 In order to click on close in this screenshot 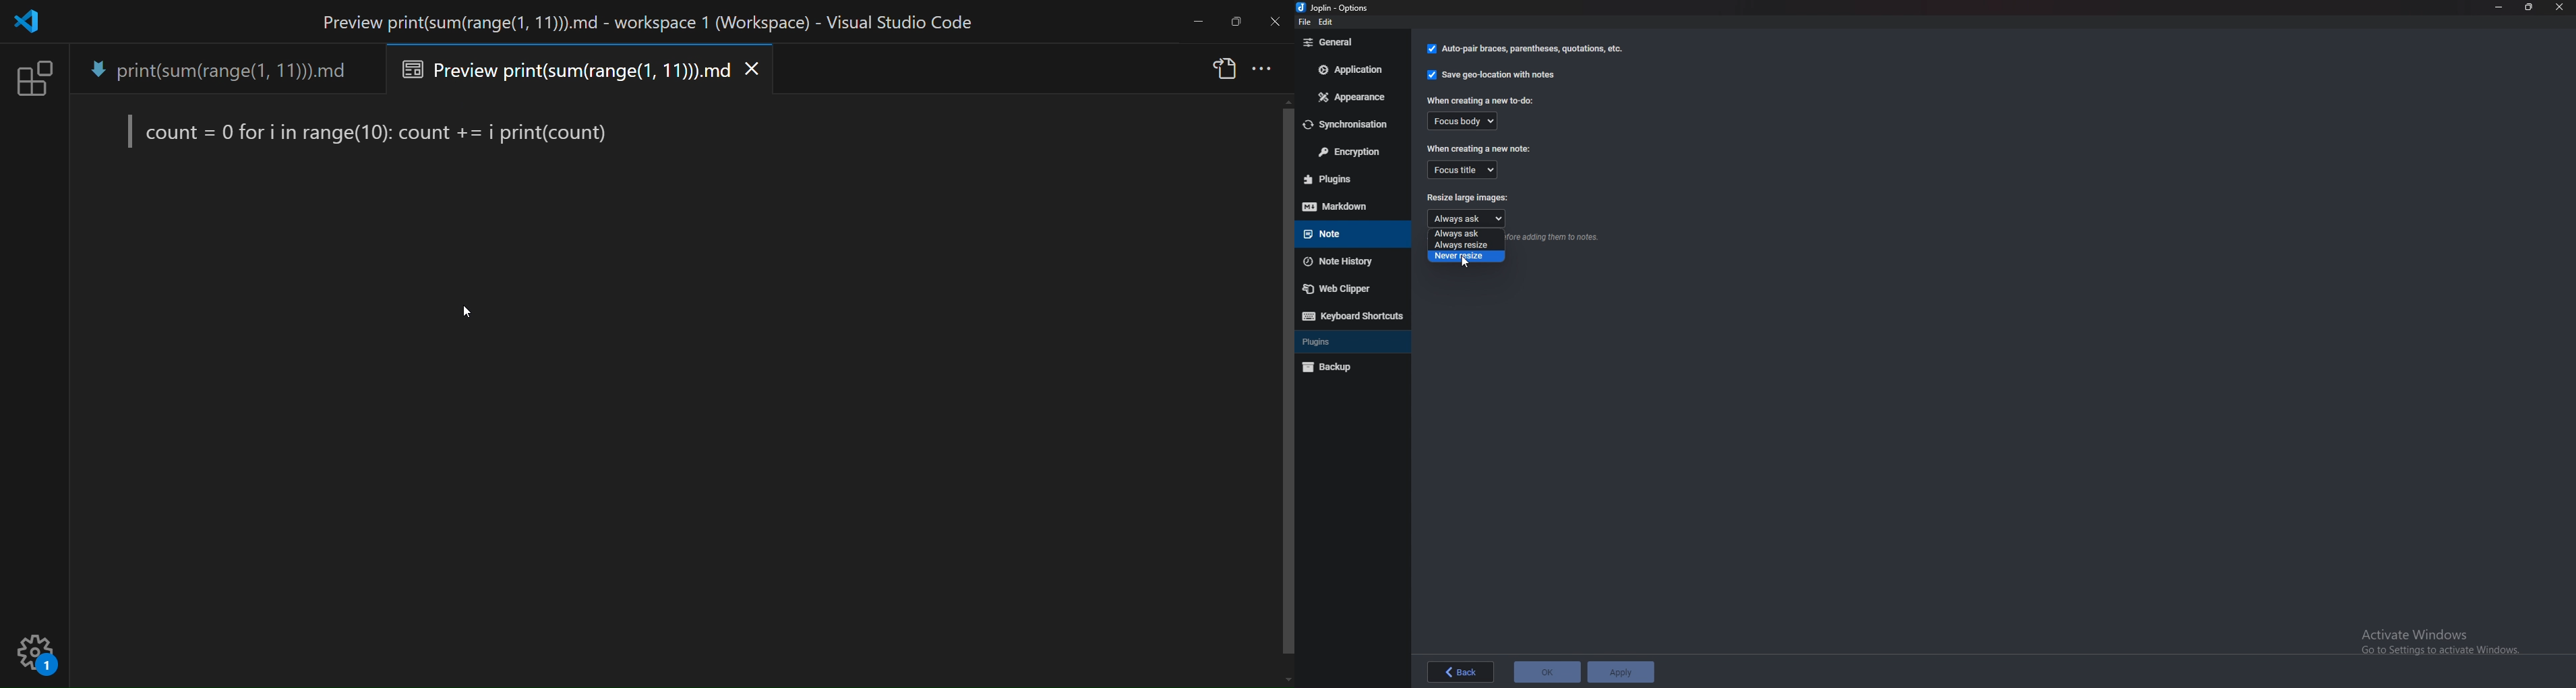, I will do `click(2560, 7)`.